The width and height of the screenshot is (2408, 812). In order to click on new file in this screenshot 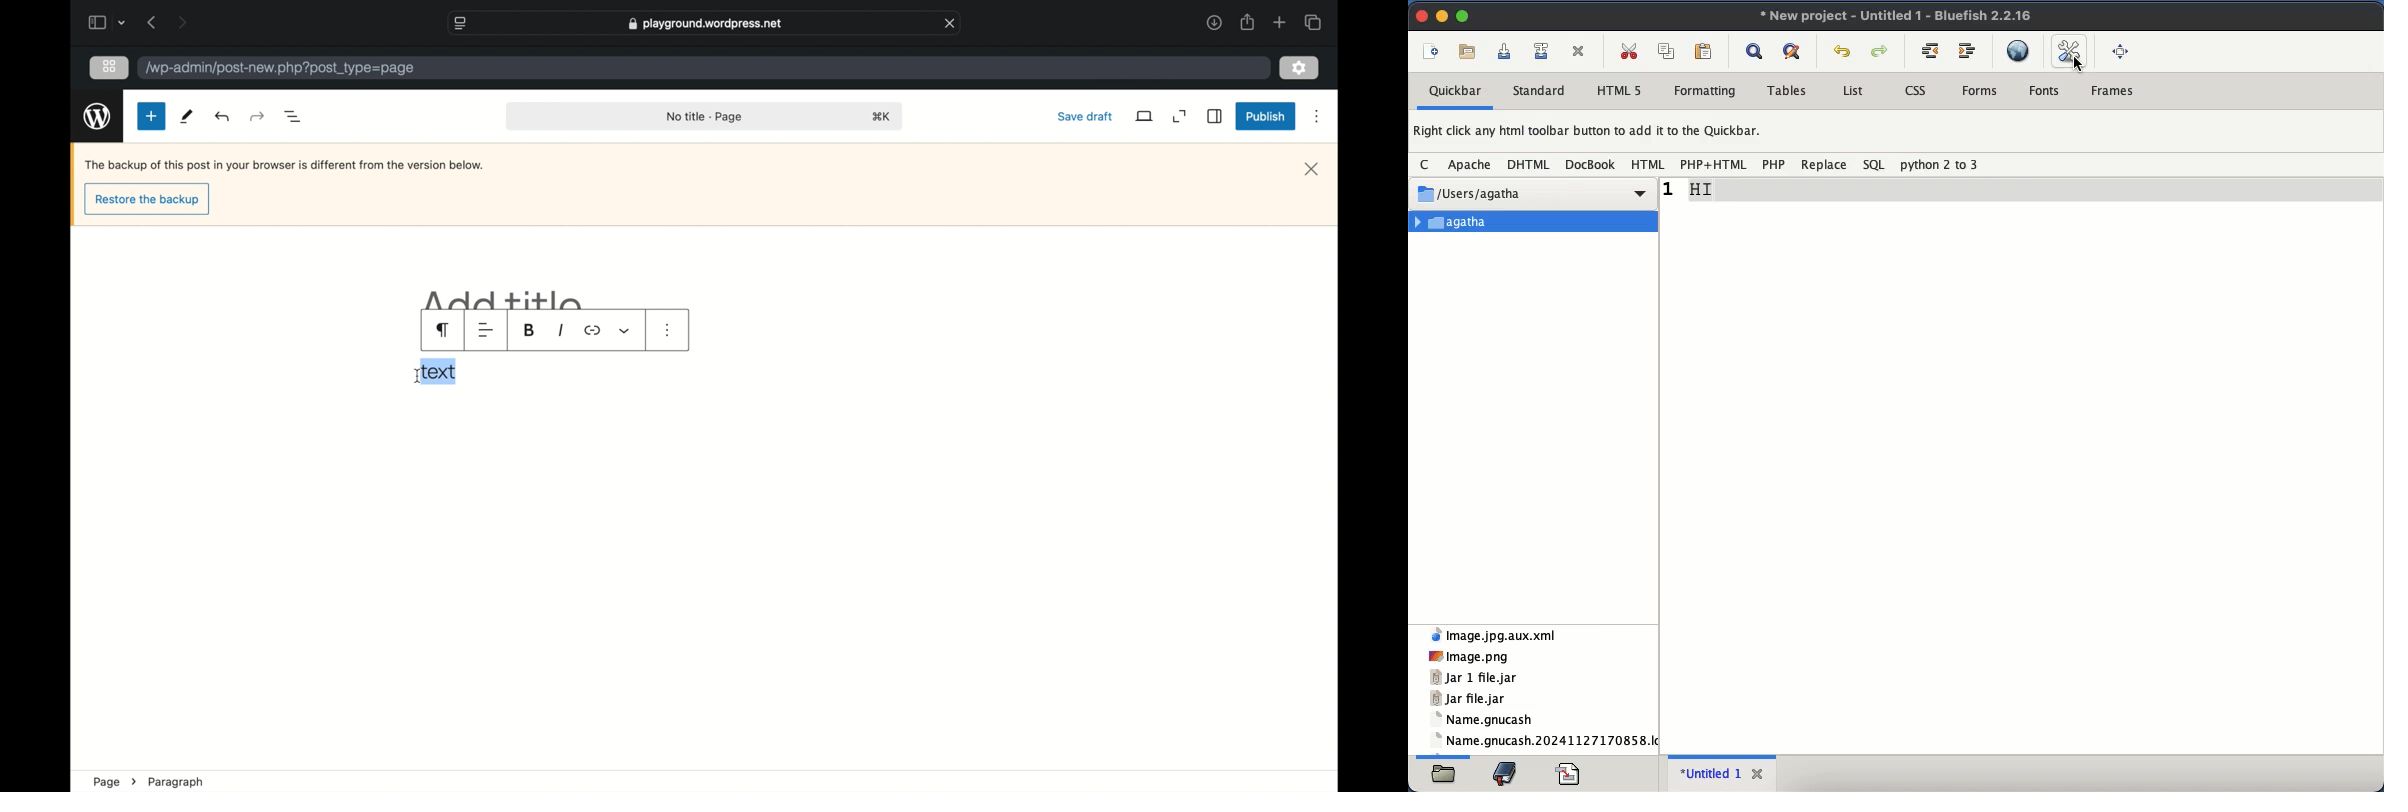, I will do `click(1431, 51)`.